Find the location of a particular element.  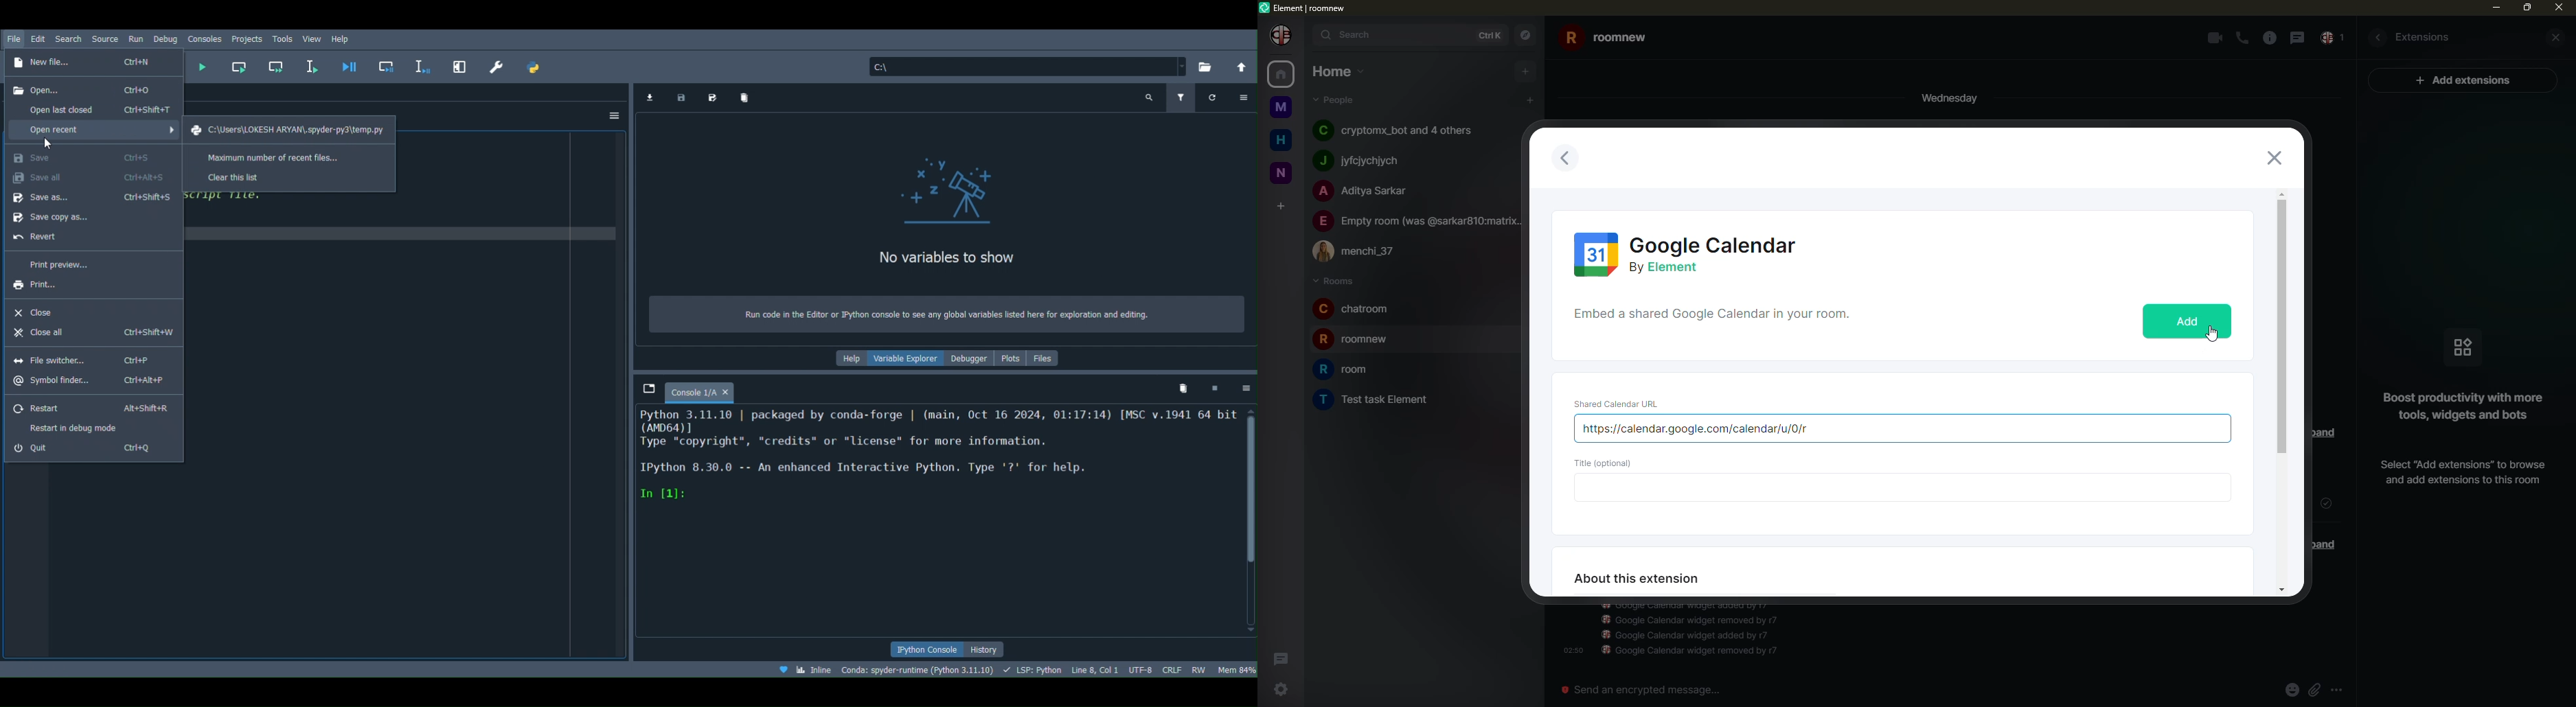

search is located at coordinates (1350, 36).